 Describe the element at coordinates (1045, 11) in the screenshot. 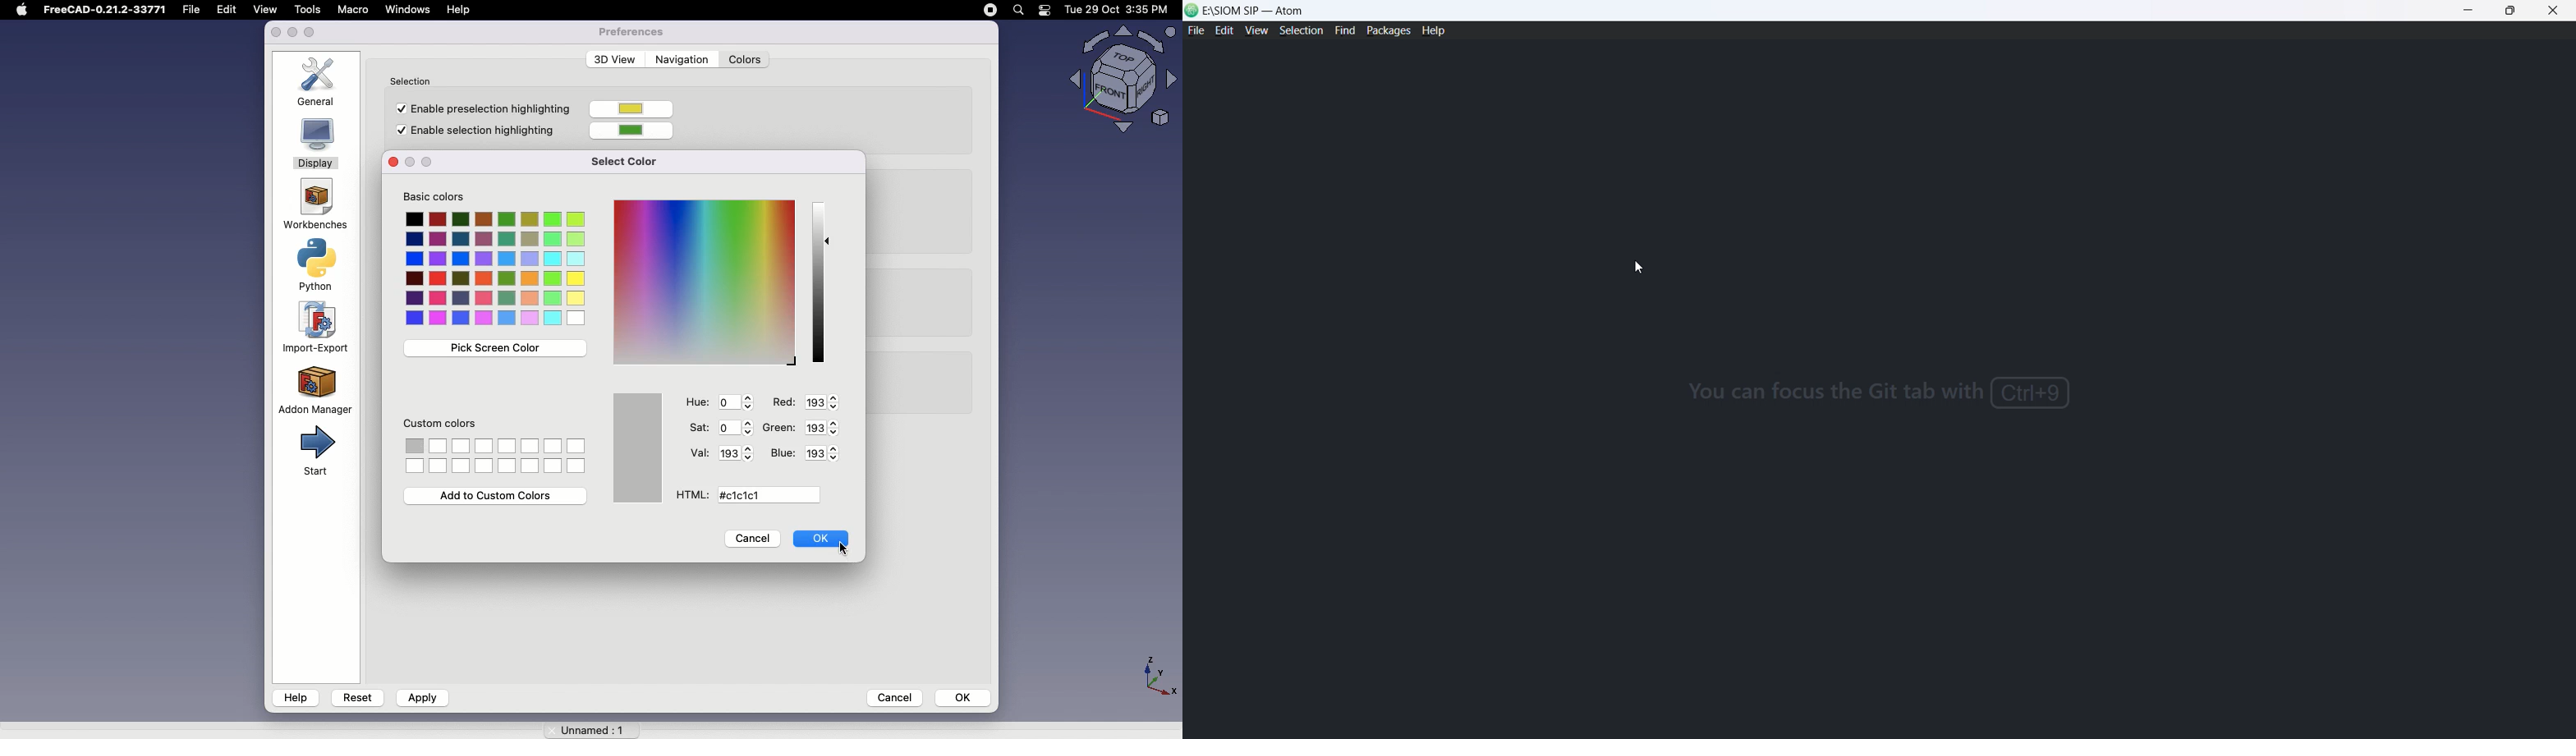

I see `battery` at that location.